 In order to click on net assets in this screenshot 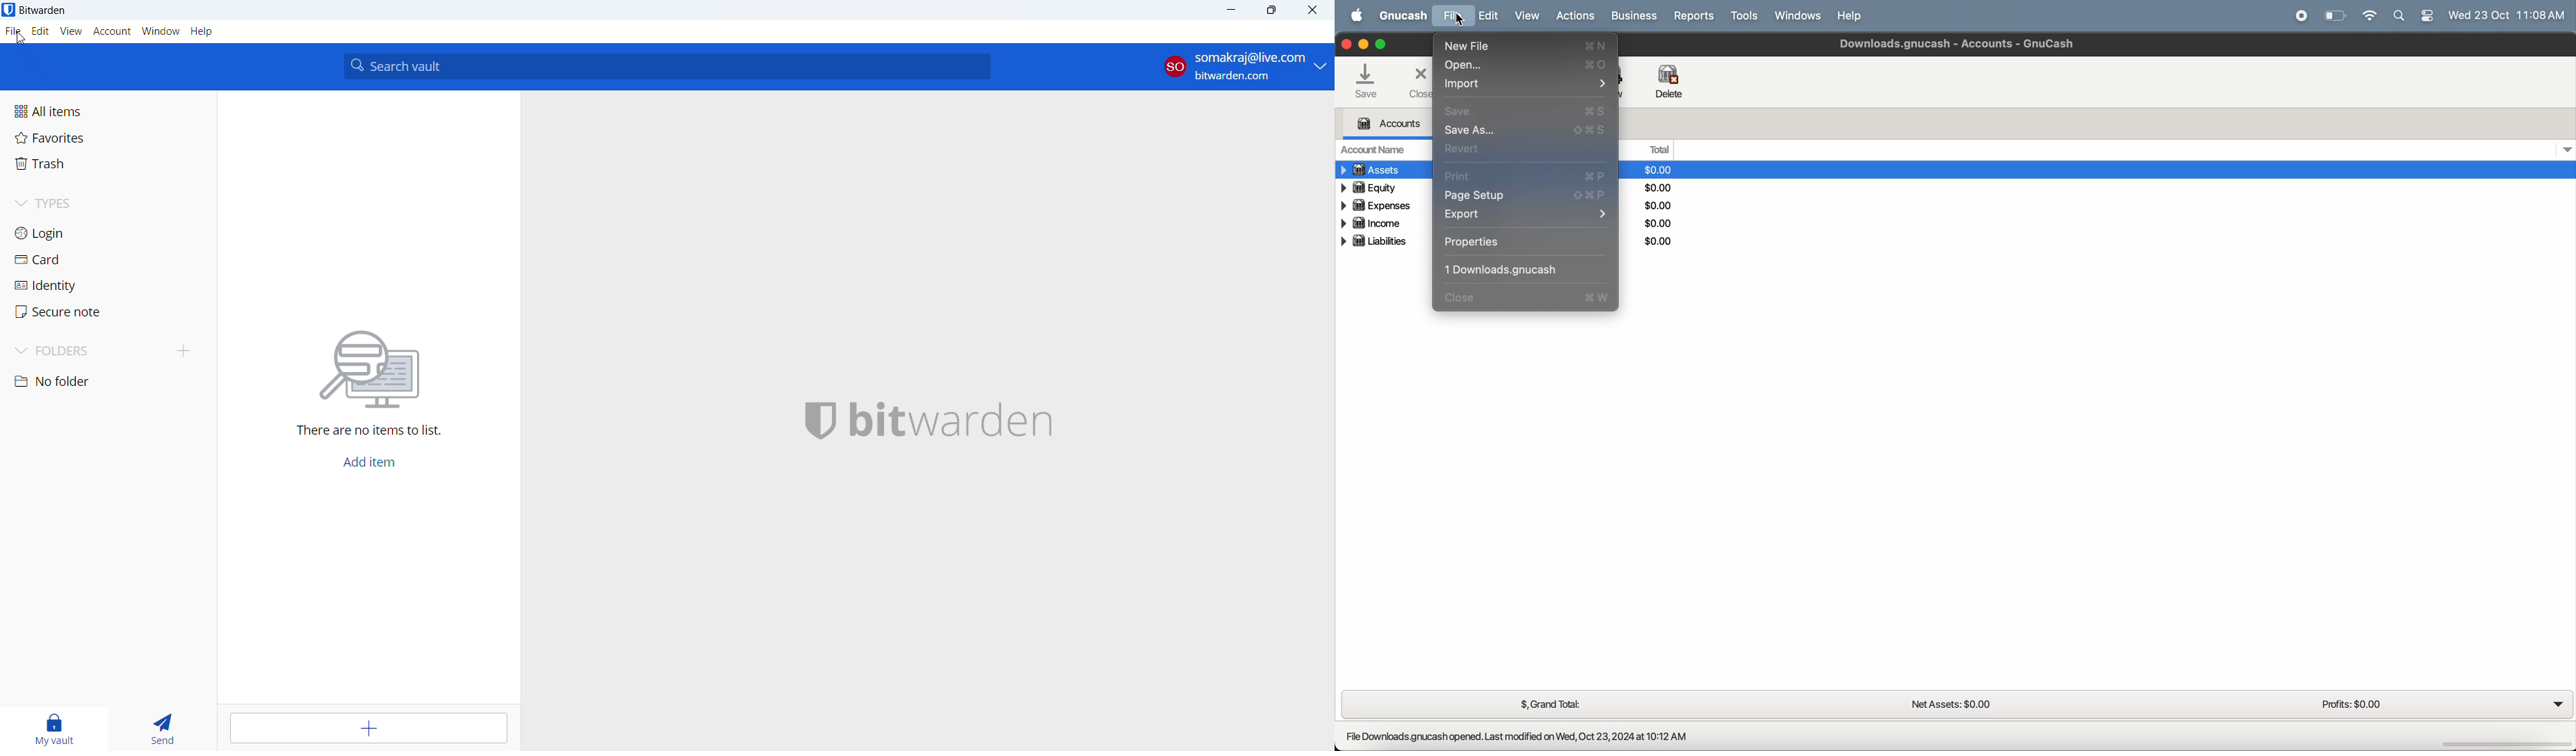, I will do `click(1954, 707)`.